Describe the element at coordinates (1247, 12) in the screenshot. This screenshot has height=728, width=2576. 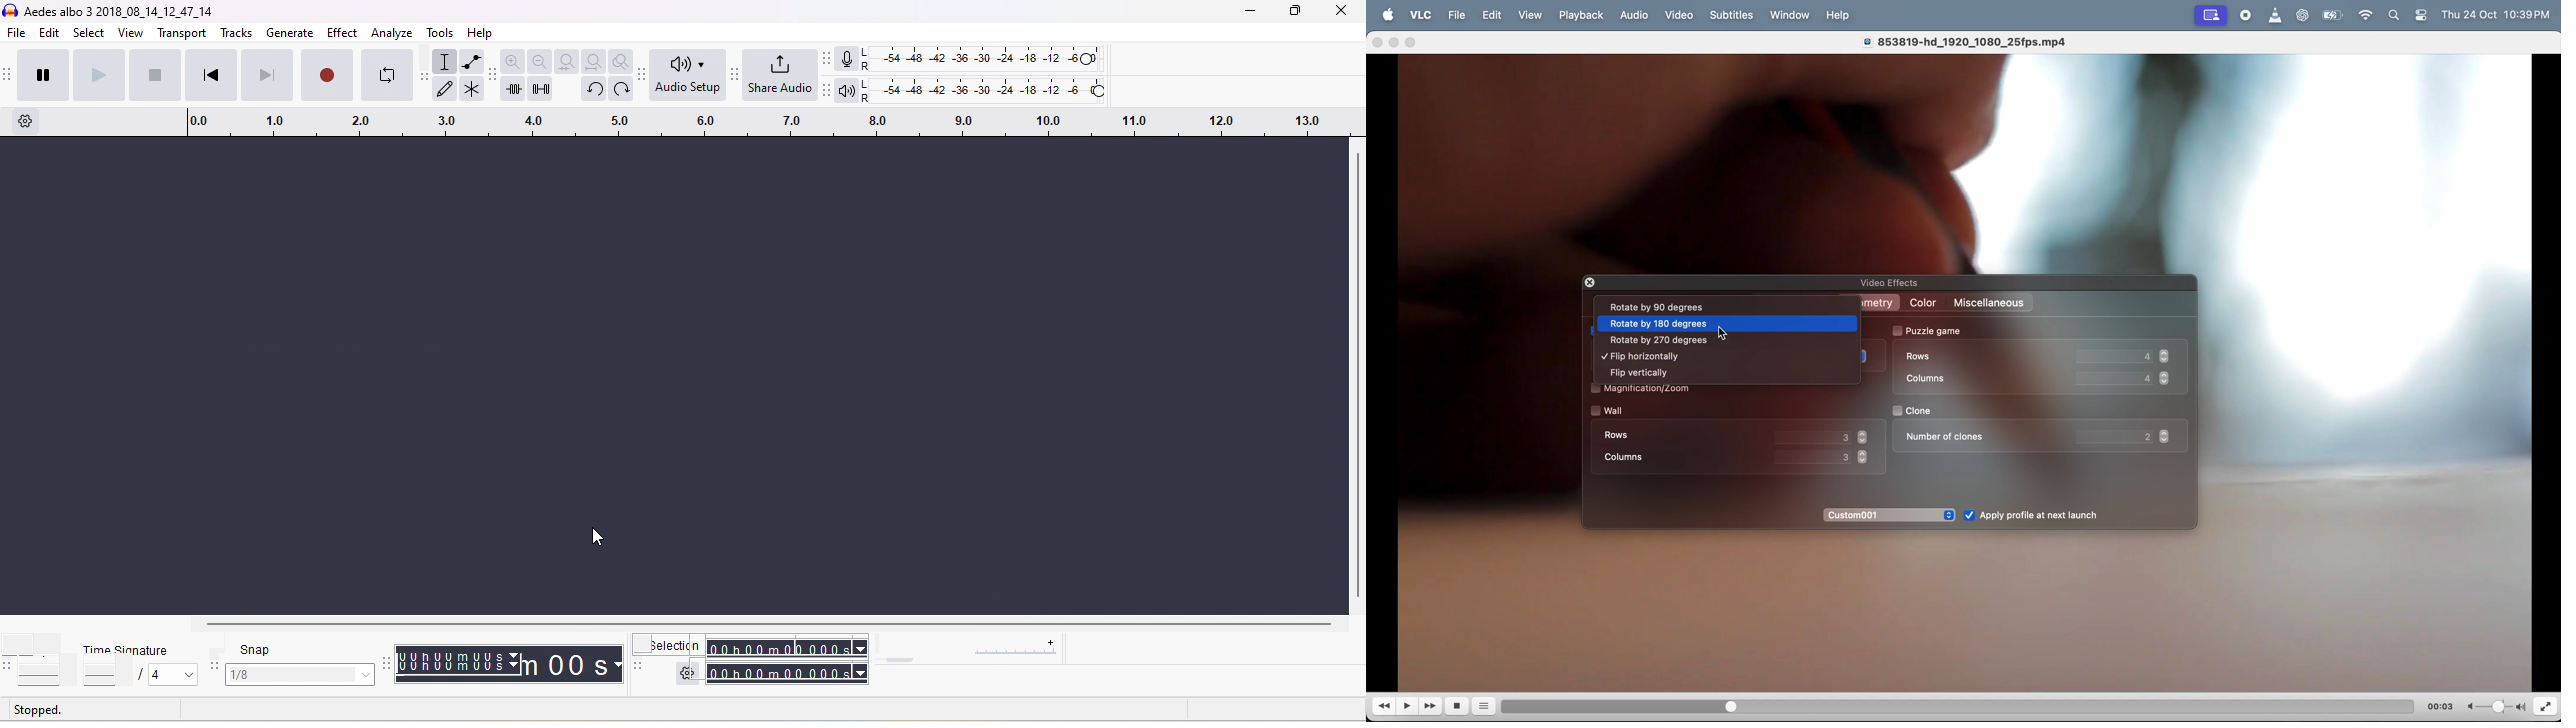
I see `minimize` at that location.